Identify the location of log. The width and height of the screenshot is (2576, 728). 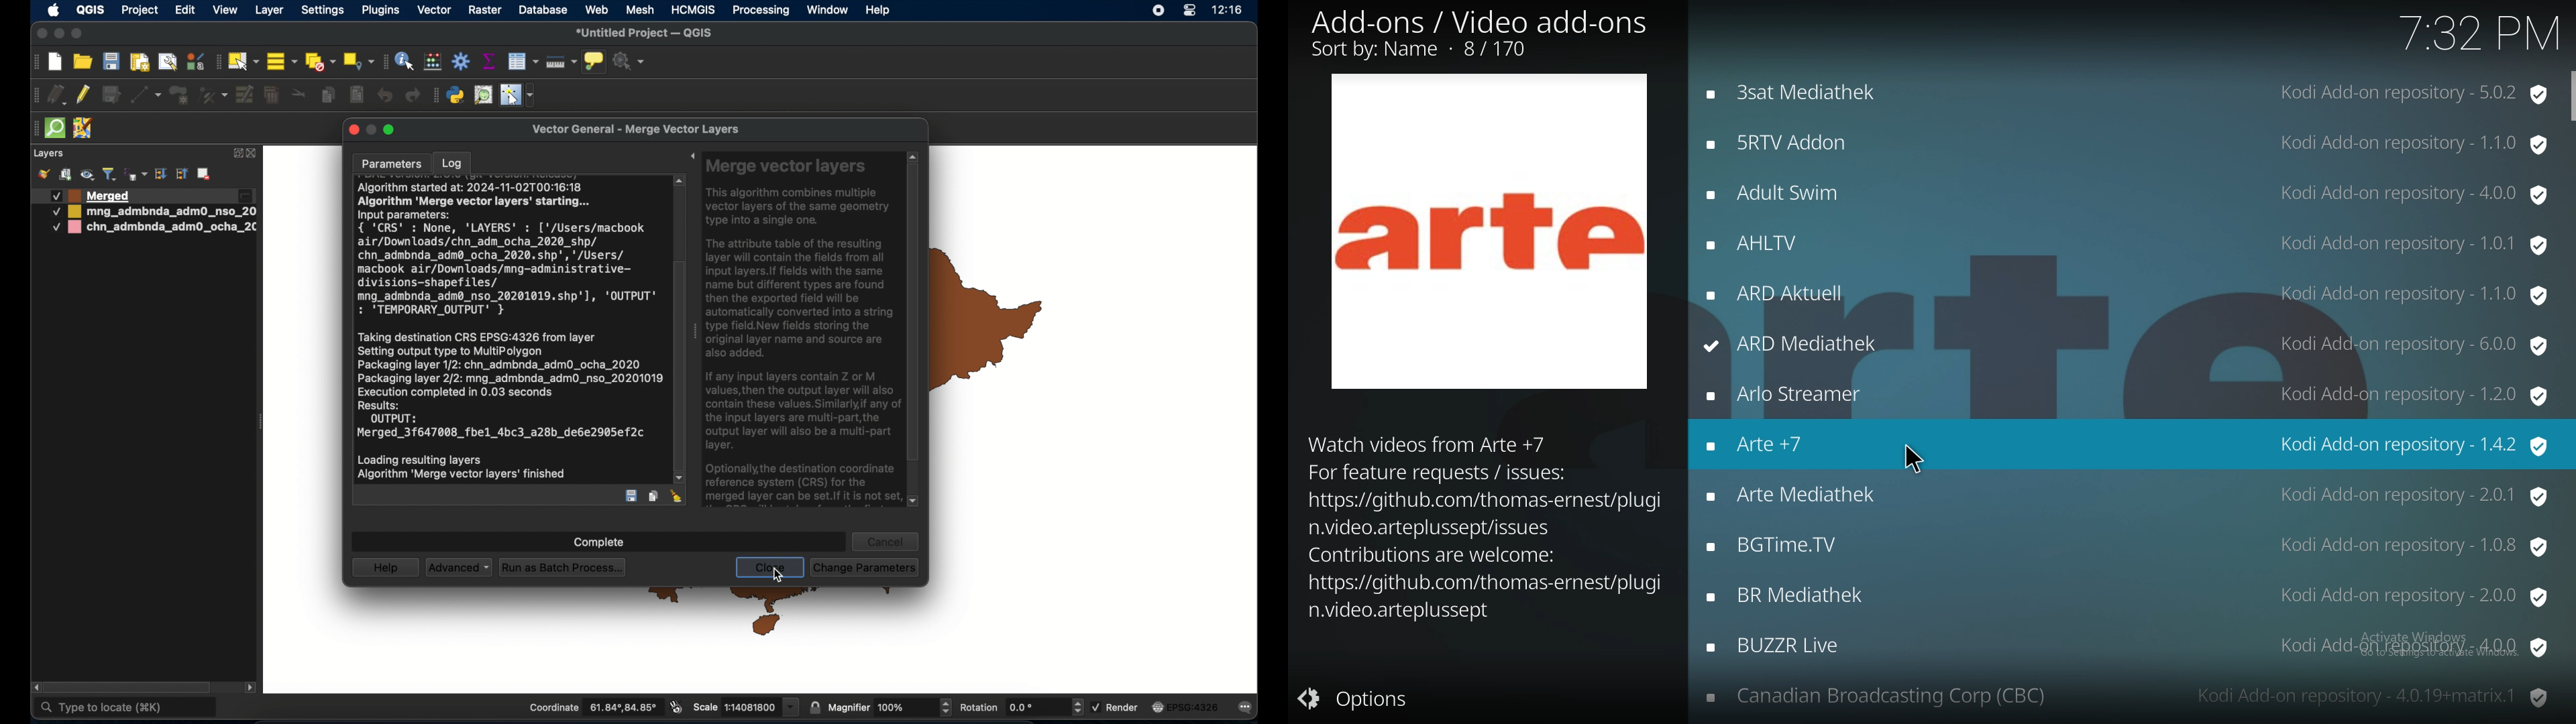
(453, 163).